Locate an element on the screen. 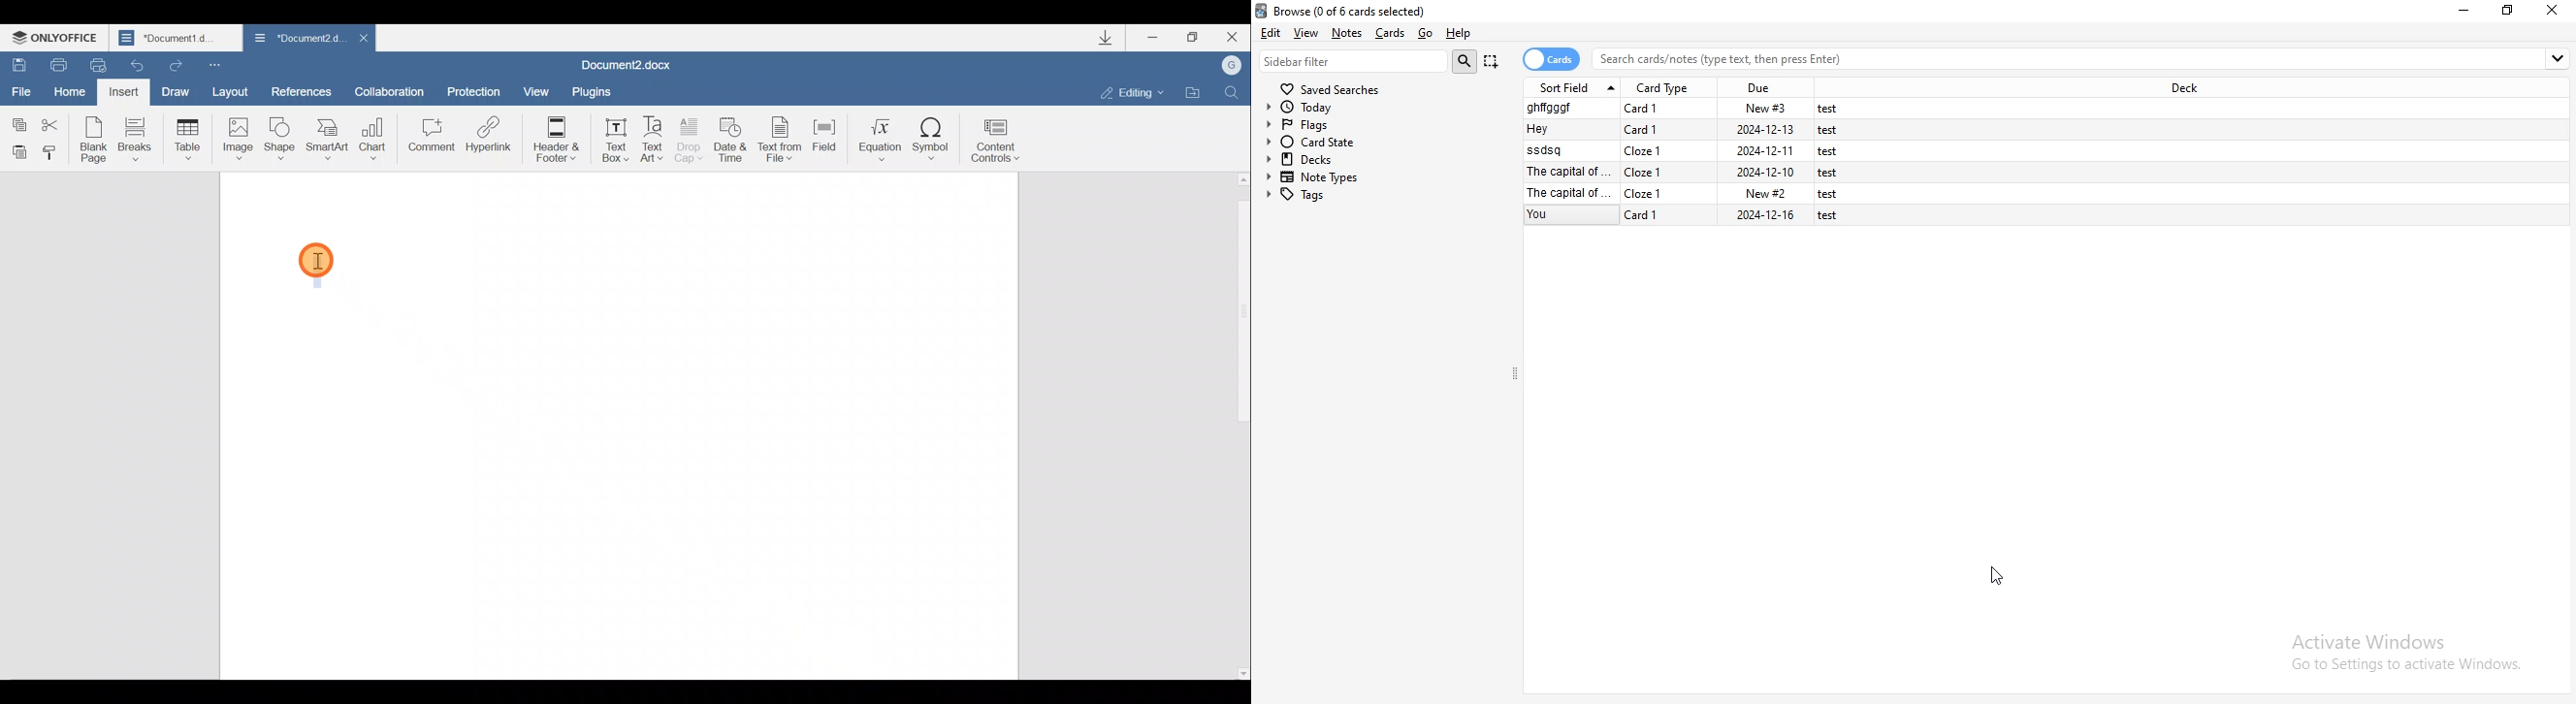 This screenshot has height=728, width=2576. sort field is located at coordinates (1575, 86).